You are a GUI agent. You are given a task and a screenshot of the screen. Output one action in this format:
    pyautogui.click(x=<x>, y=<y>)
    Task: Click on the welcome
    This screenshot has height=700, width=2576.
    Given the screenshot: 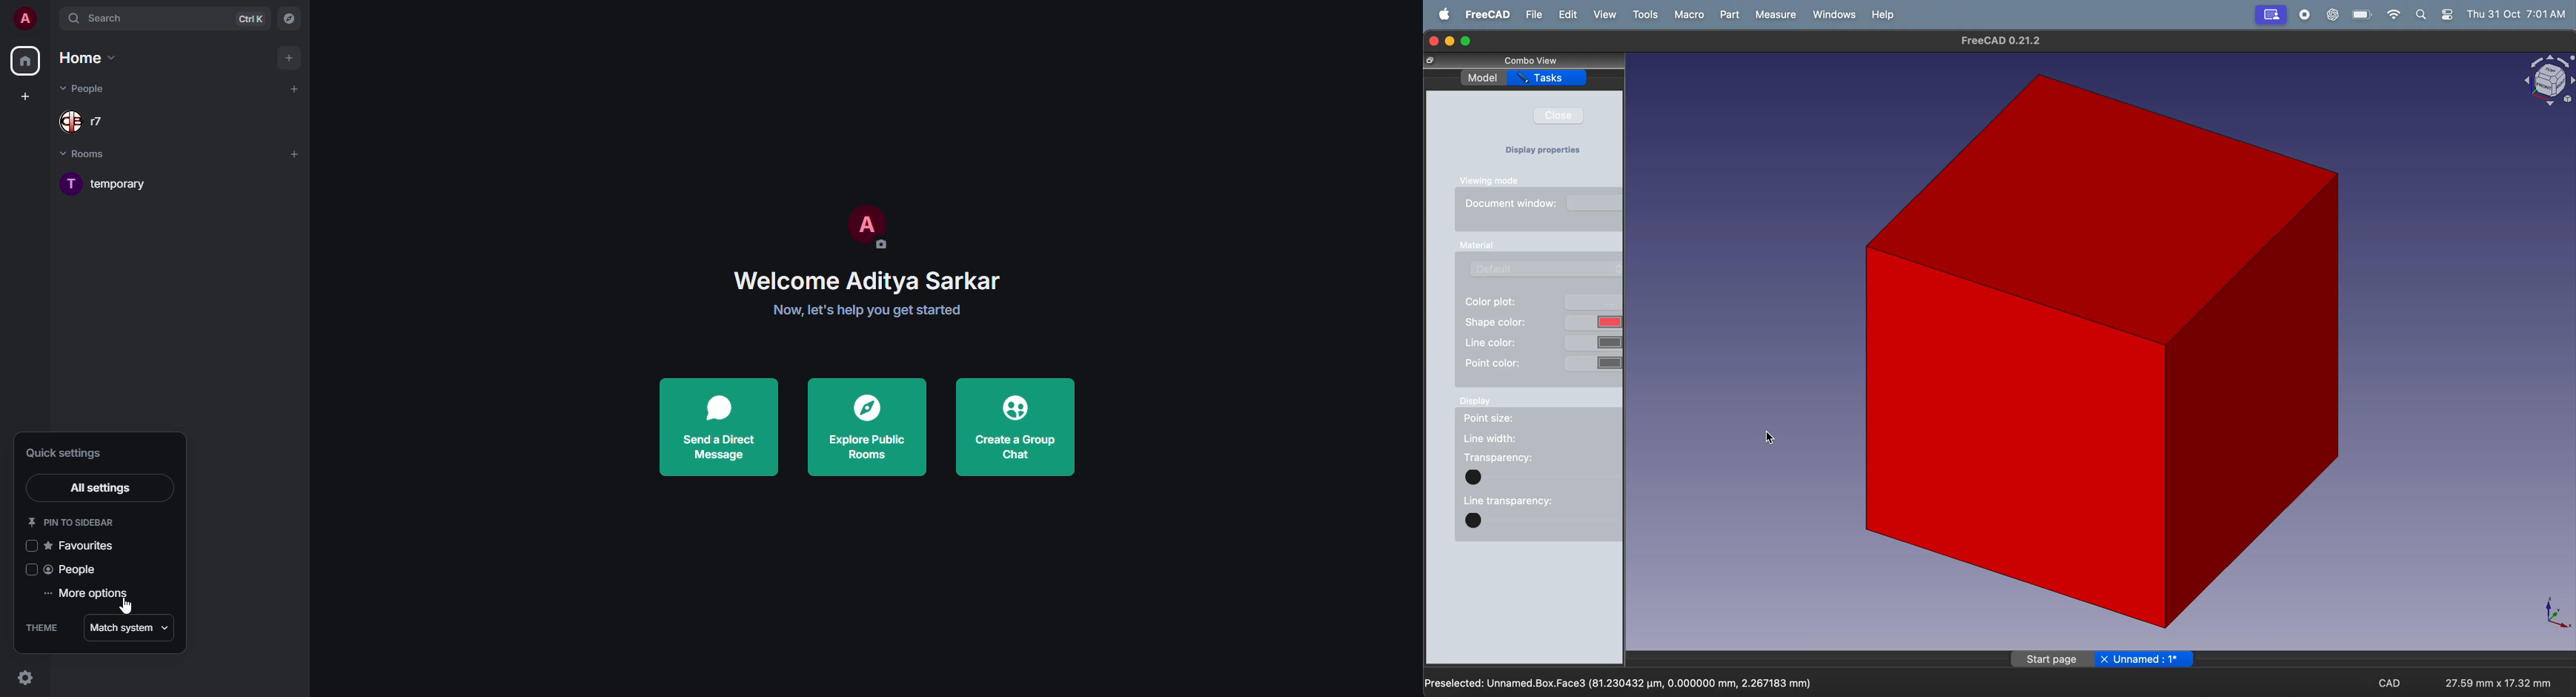 What is the action you would take?
    pyautogui.click(x=869, y=280)
    